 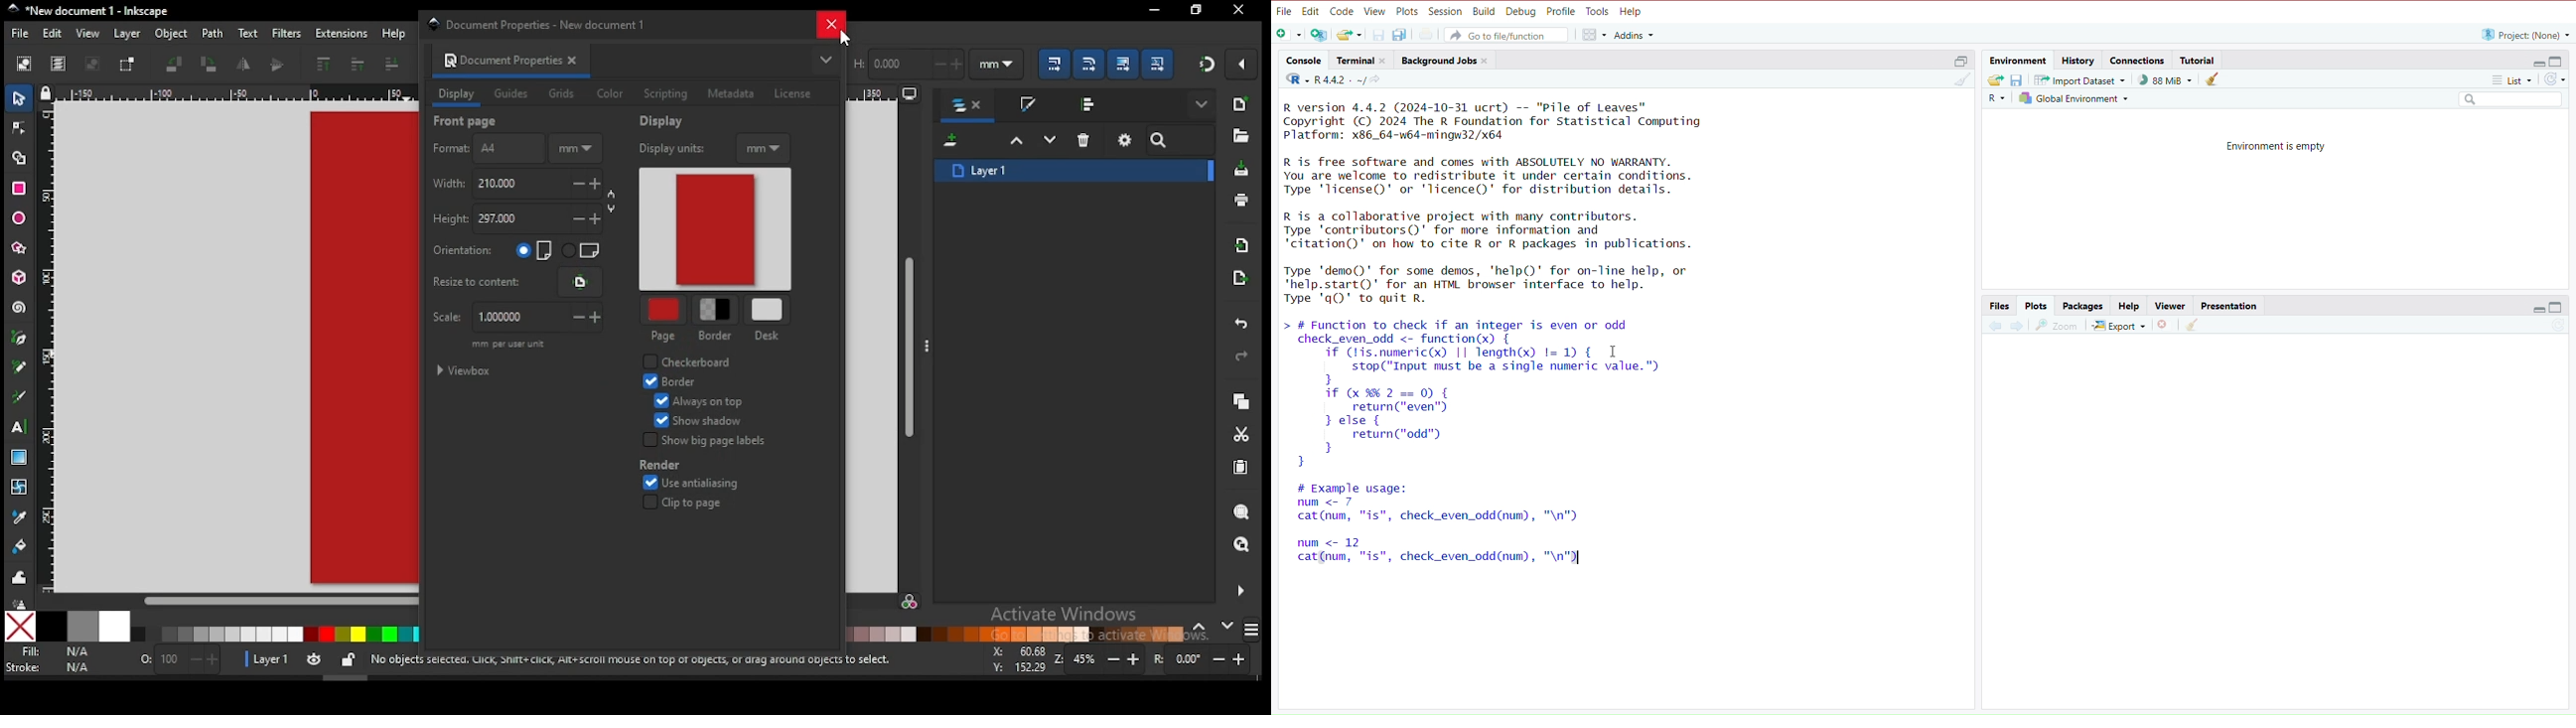 What do you see at coordinates (518, 250) in the screenshot?
I see `page orientation: vertical/horizontal` at bounding box center [518, 250].